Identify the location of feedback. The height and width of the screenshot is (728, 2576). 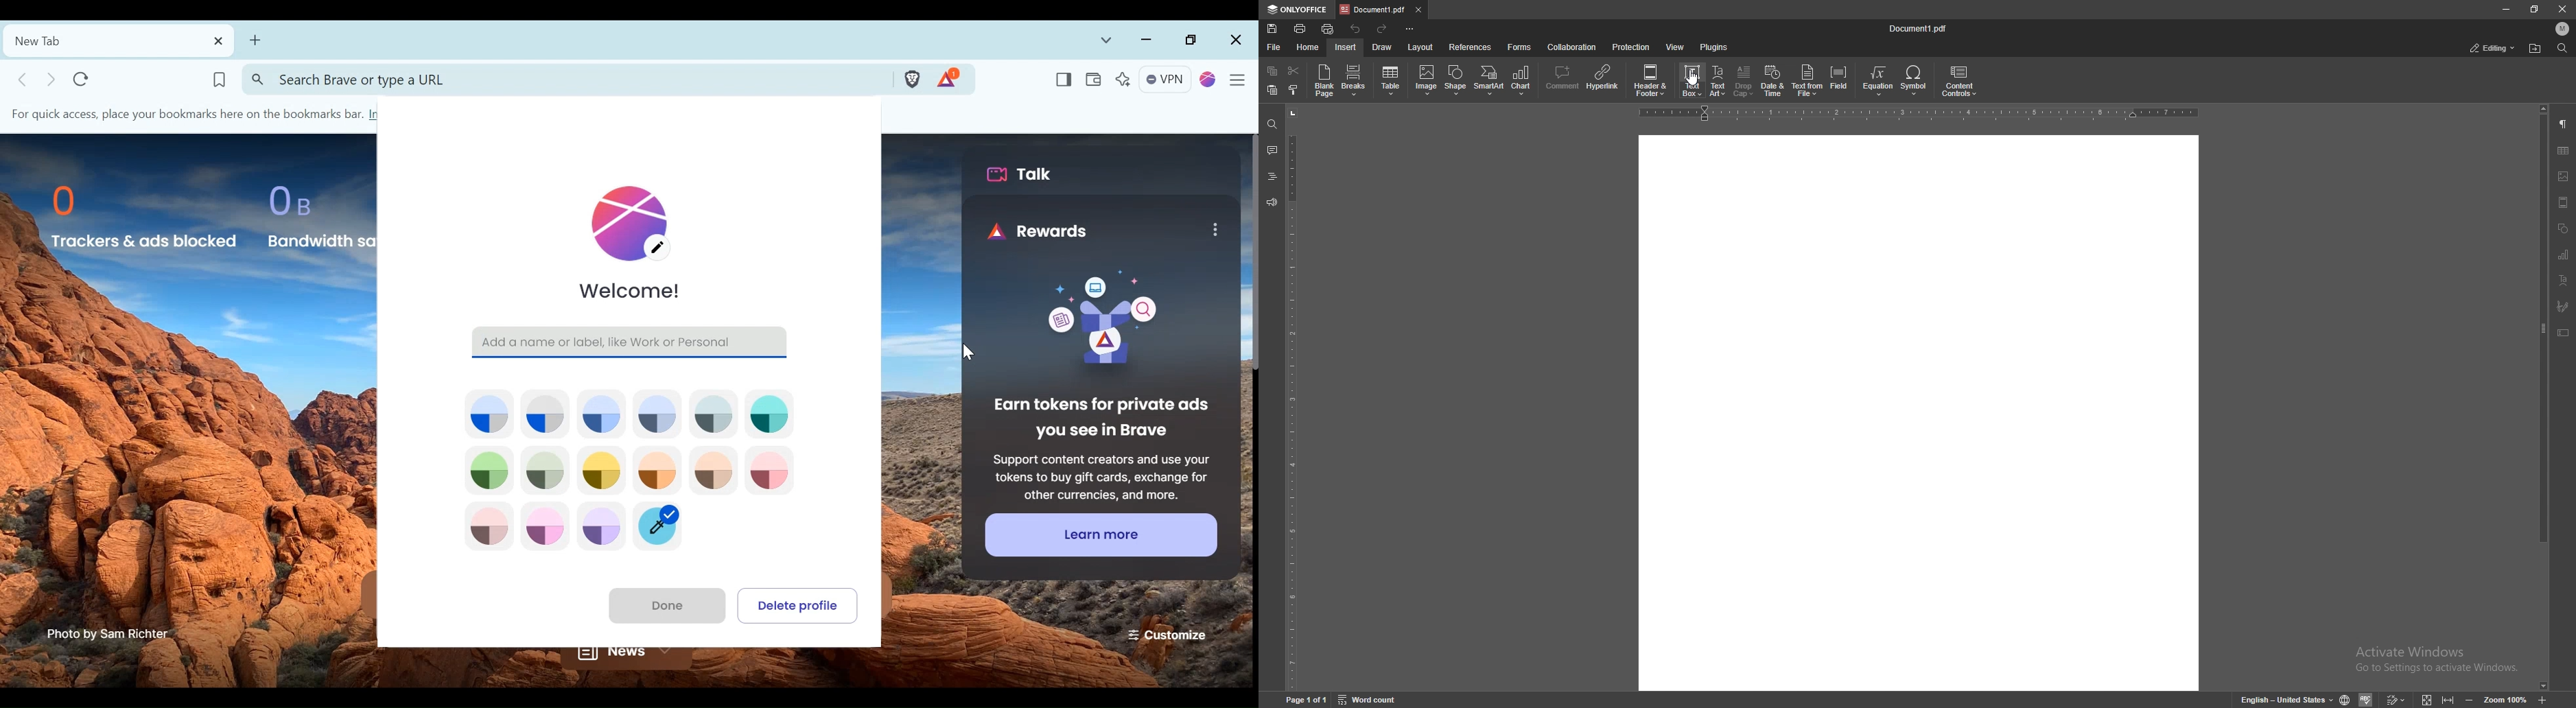
(1272, 202).